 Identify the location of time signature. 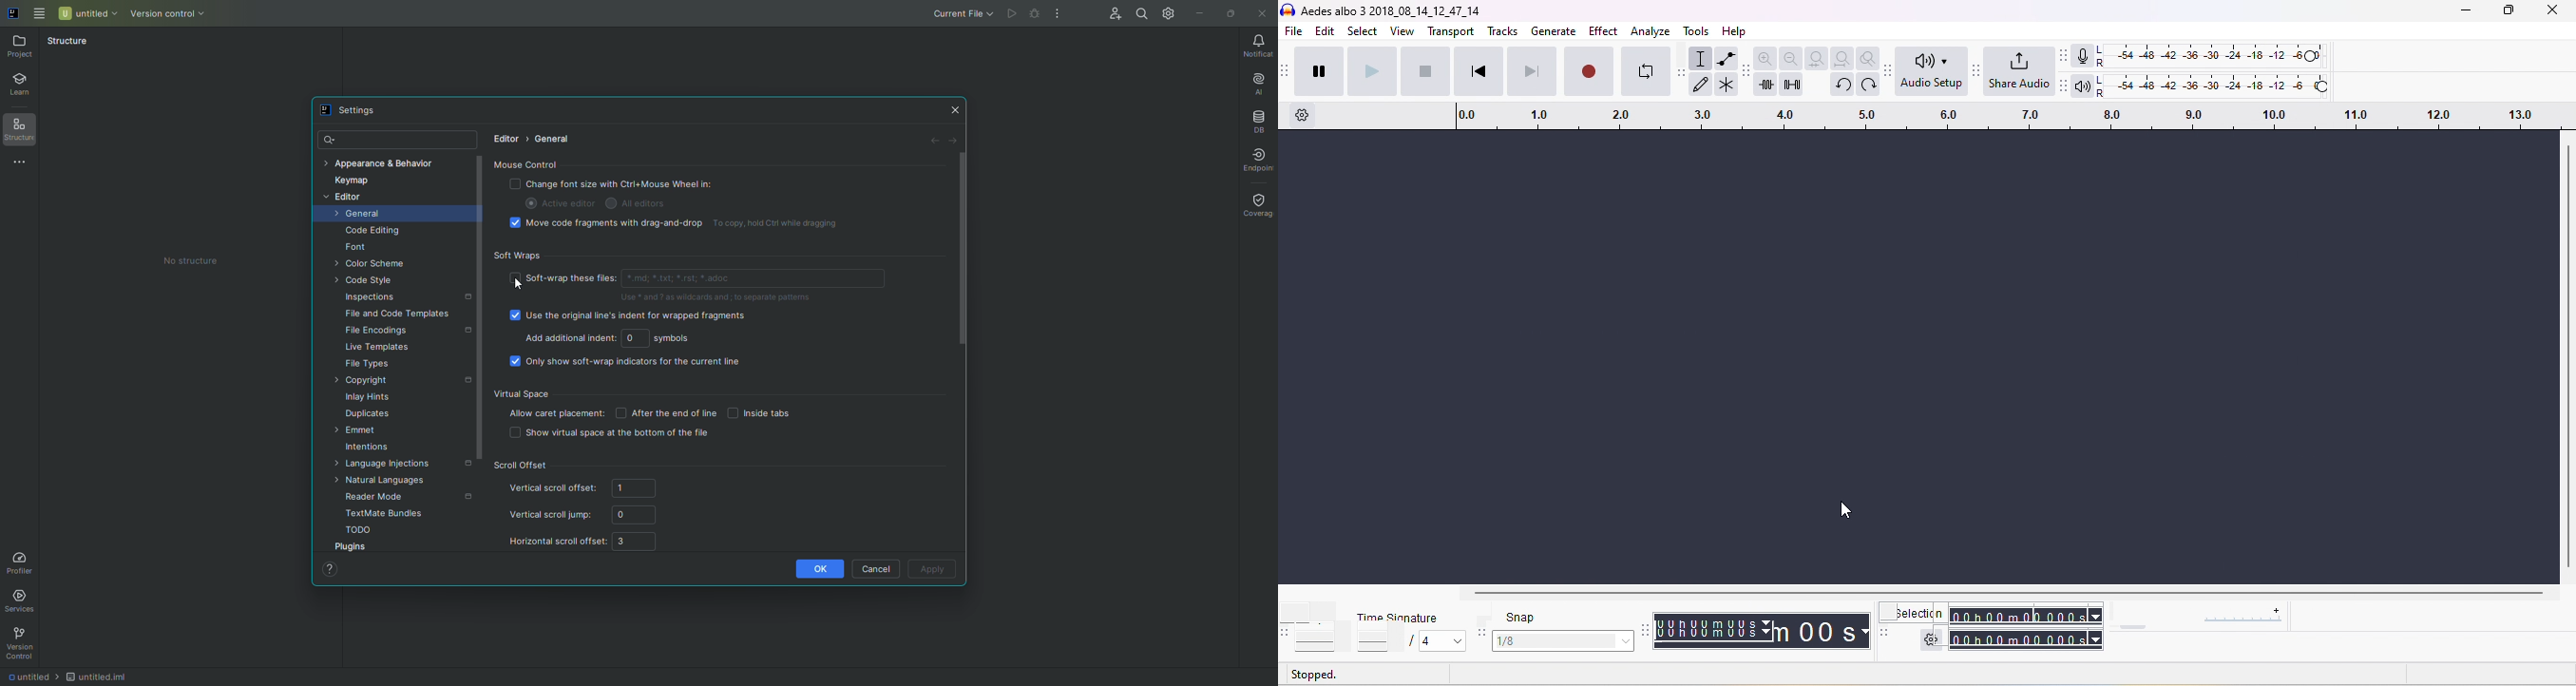
(1399, 618).